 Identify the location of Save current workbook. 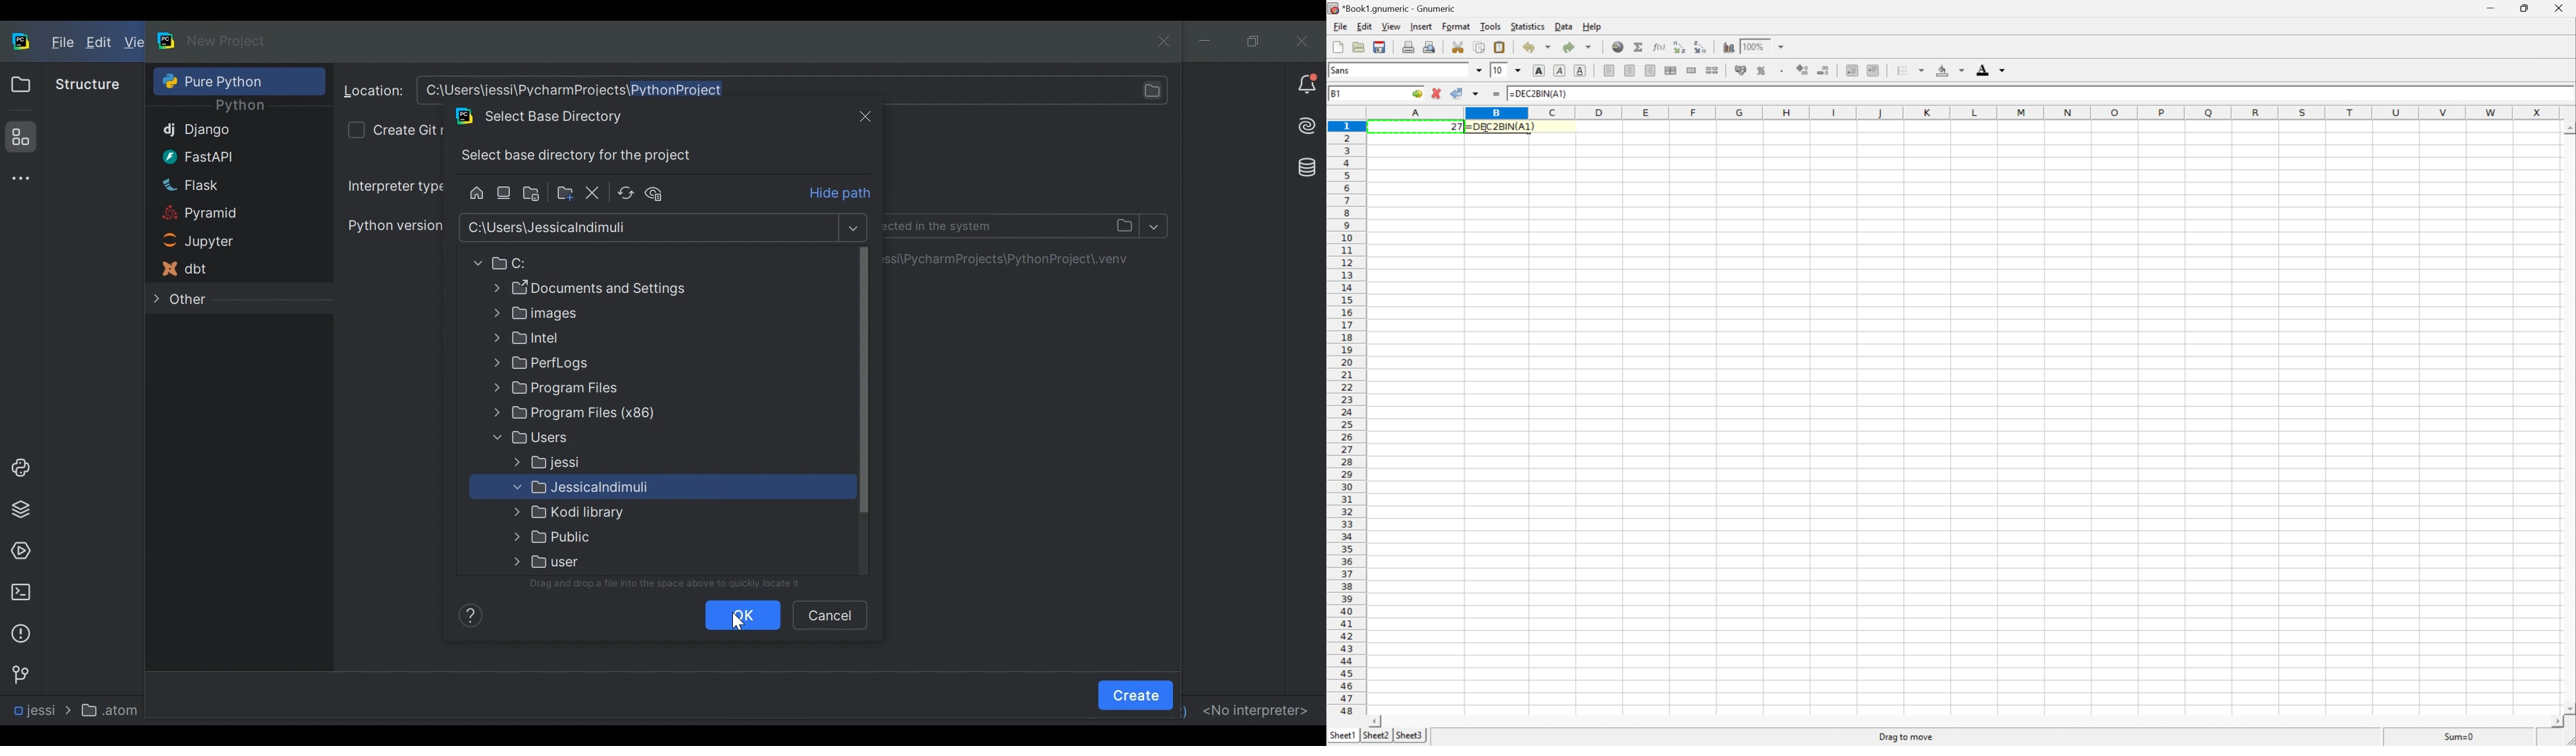
(1381, 47).